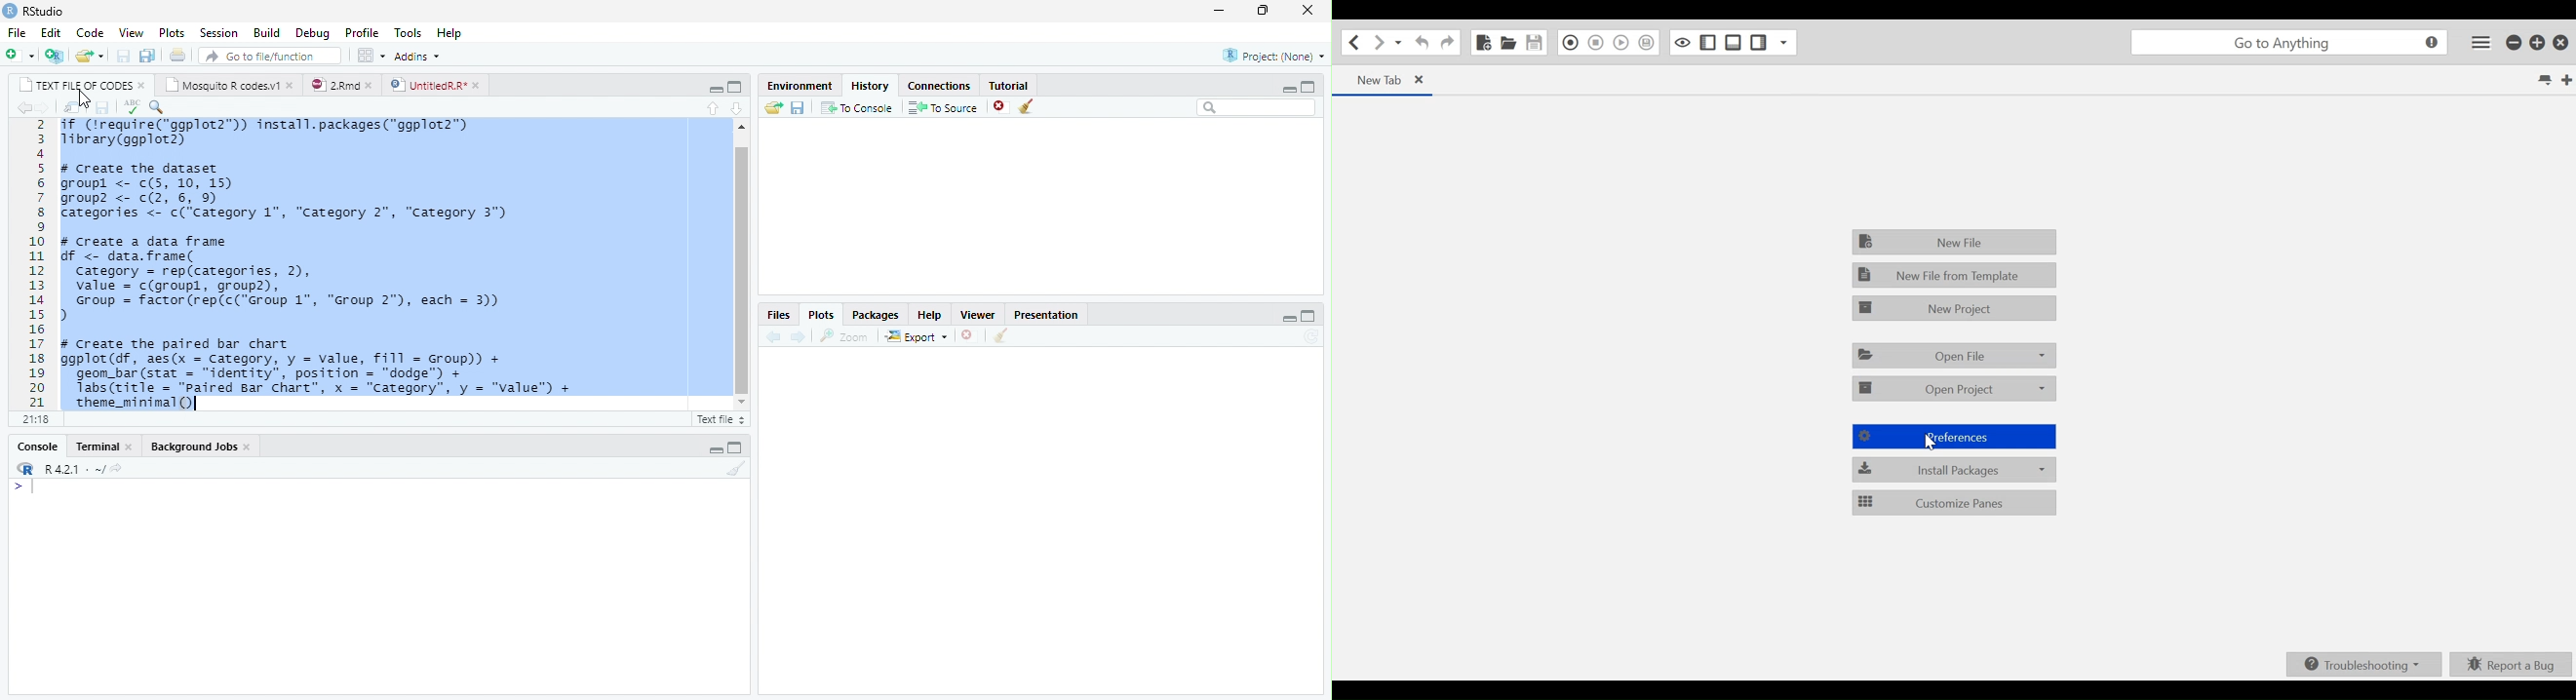 The image size is (2576, 700). I want to click on debug, so click(312, 32).